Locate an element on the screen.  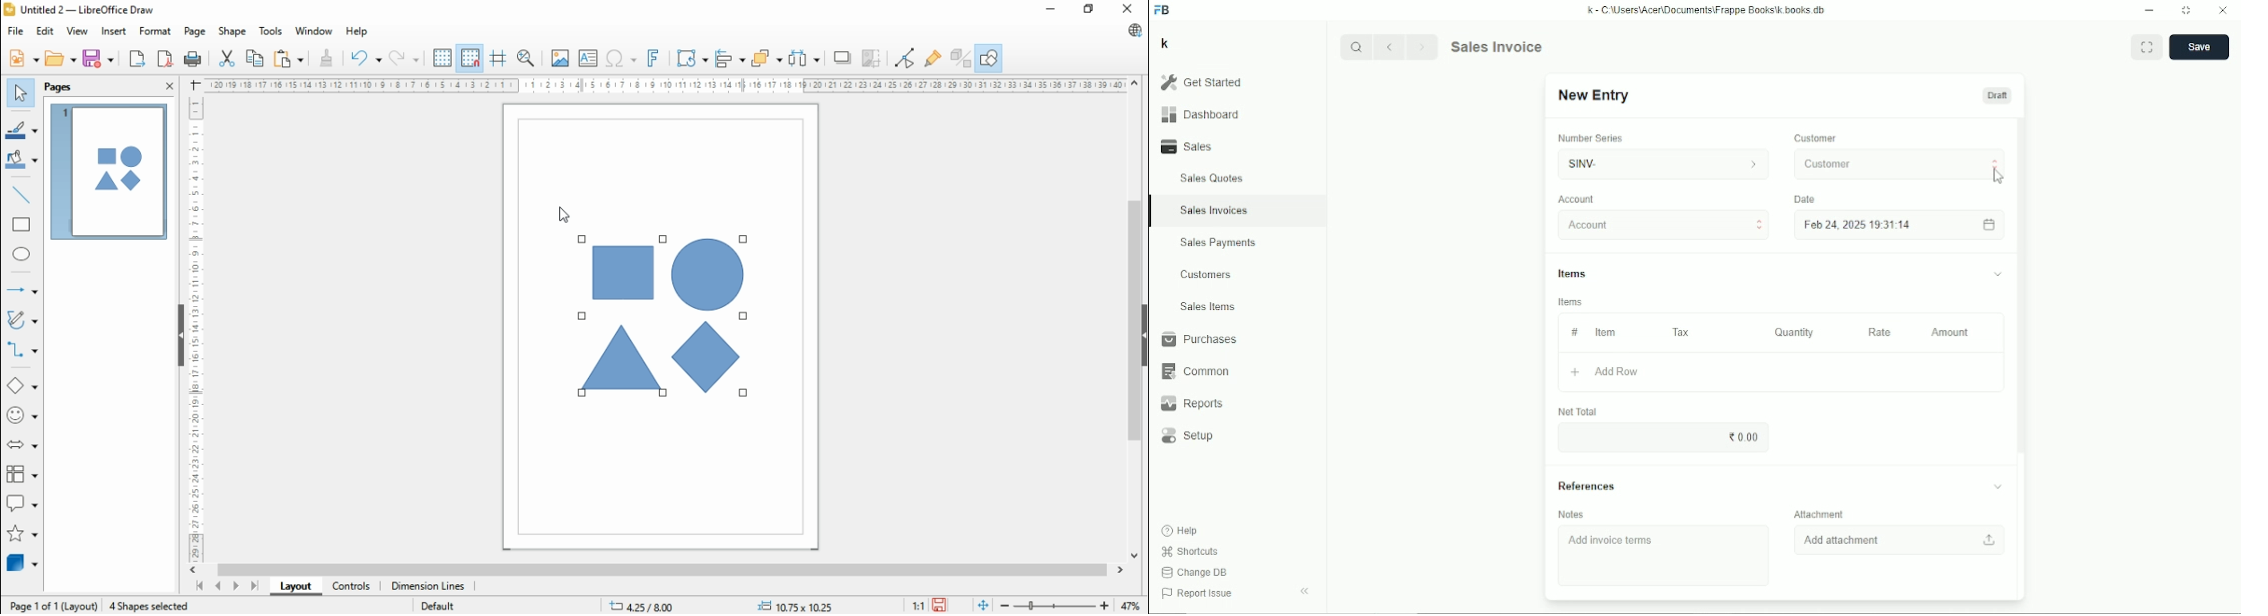
Sales items is located at coordinates (1207, 307).